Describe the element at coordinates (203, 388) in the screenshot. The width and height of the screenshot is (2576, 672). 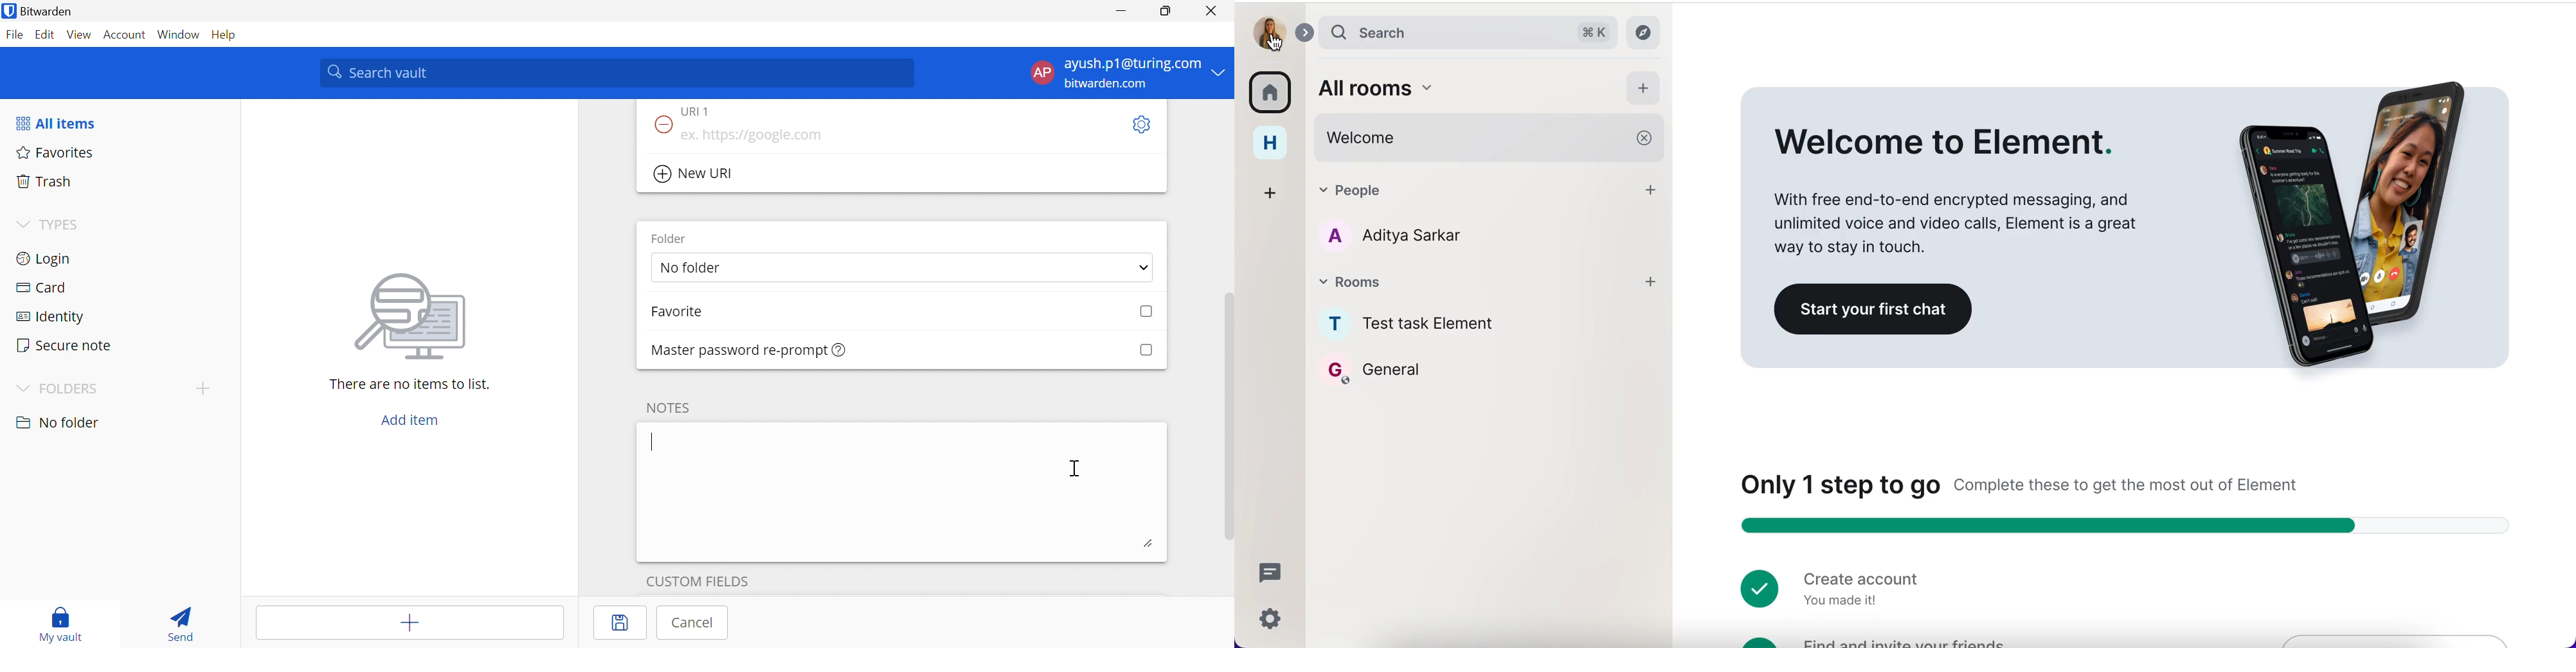
I see `Drop Down` at that location.